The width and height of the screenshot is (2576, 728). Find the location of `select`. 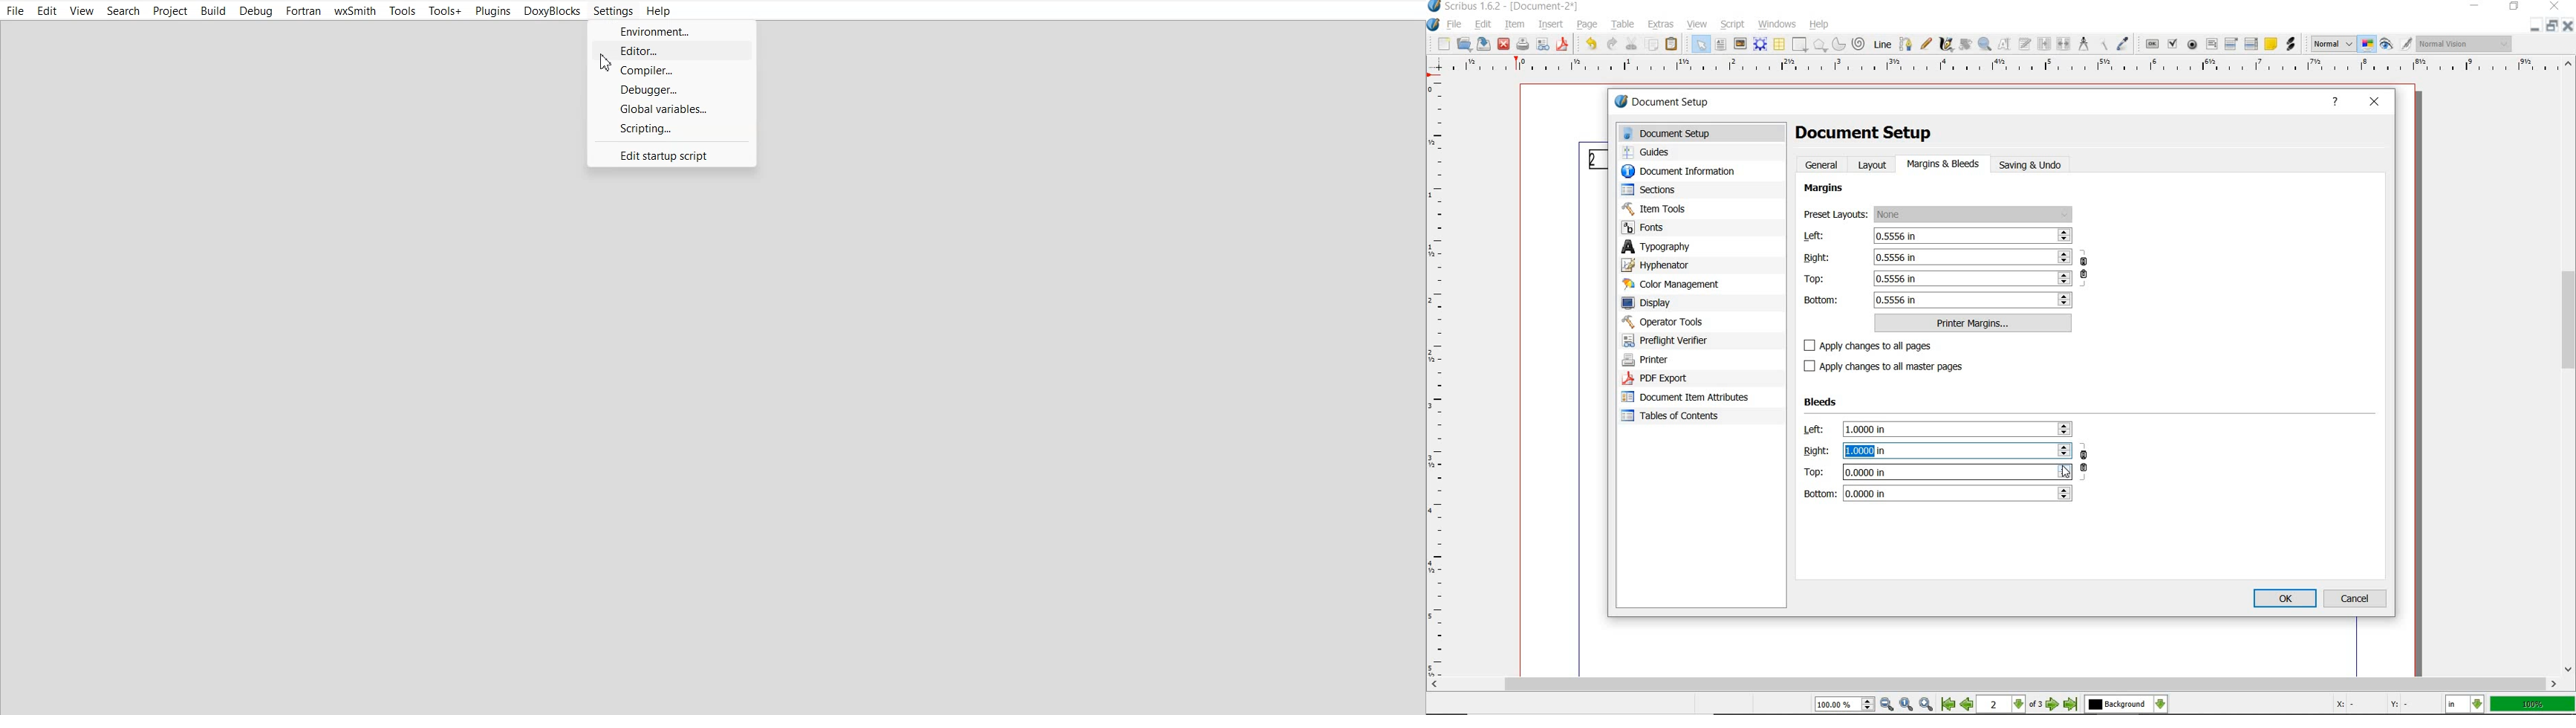

select is located at coordinates (1701, 47).